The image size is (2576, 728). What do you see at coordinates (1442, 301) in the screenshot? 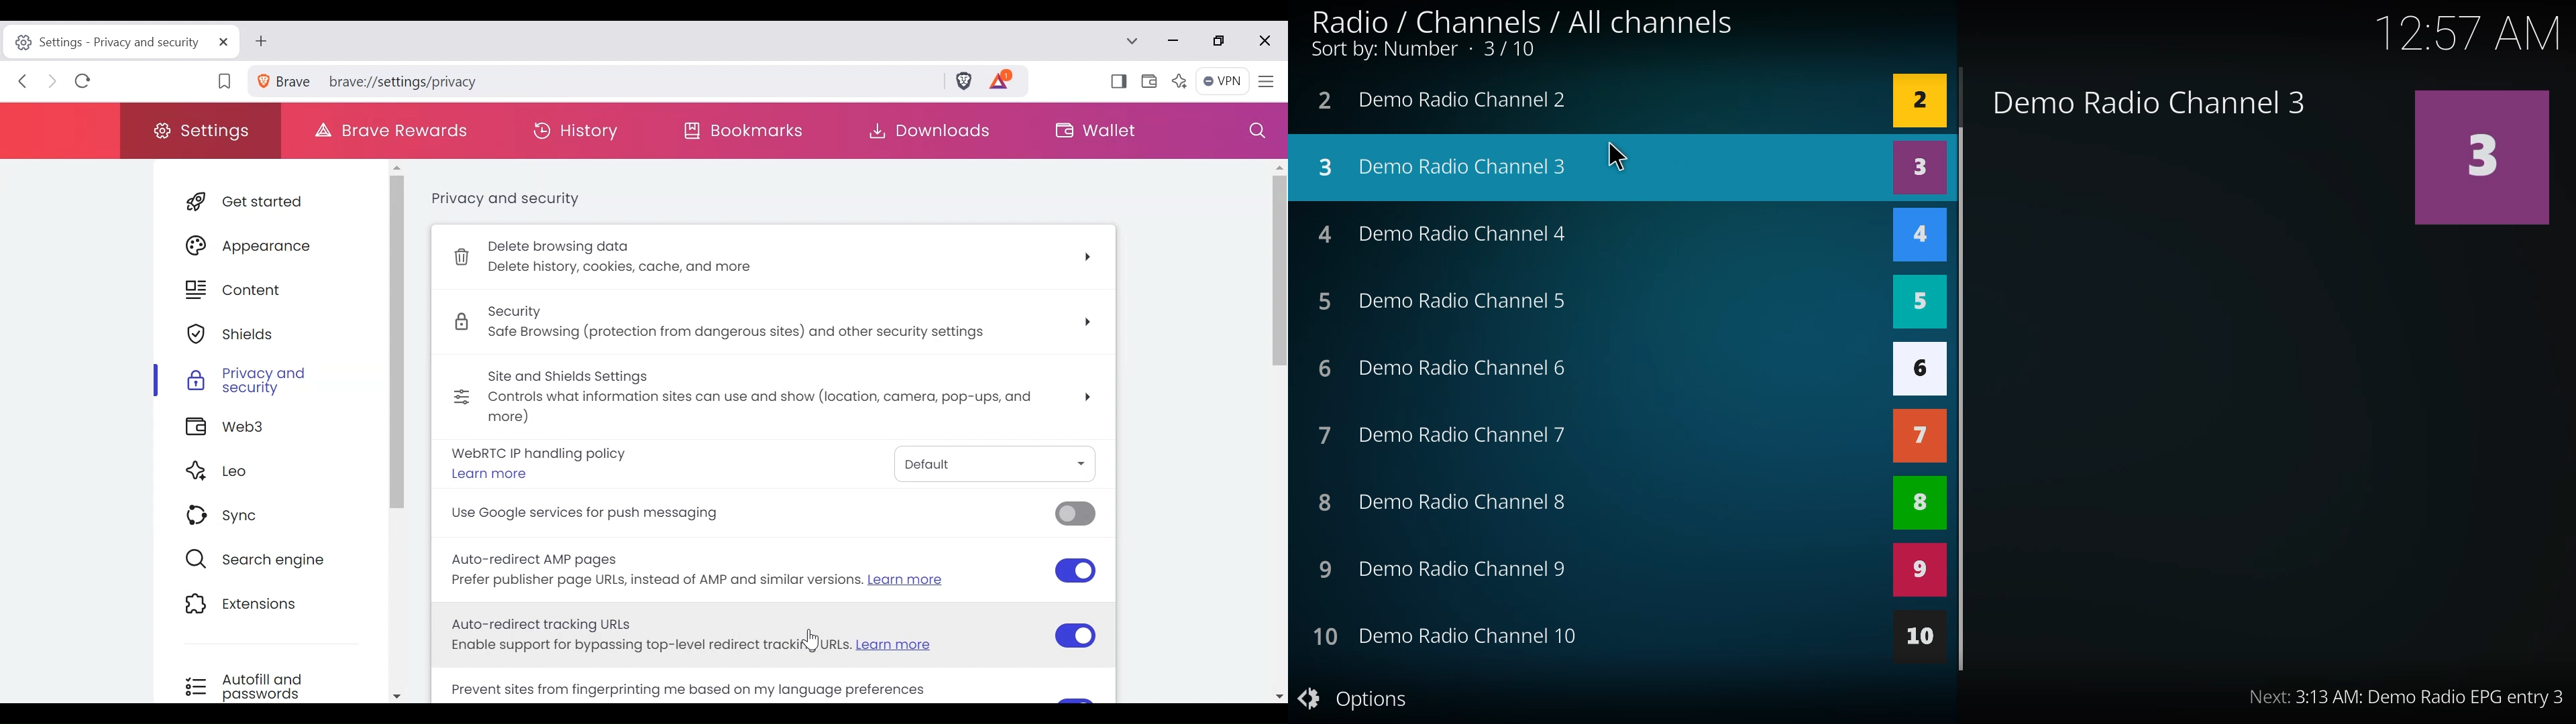
I see `5 Demo Radio Channel 5` at bounding box center [1442, 301].